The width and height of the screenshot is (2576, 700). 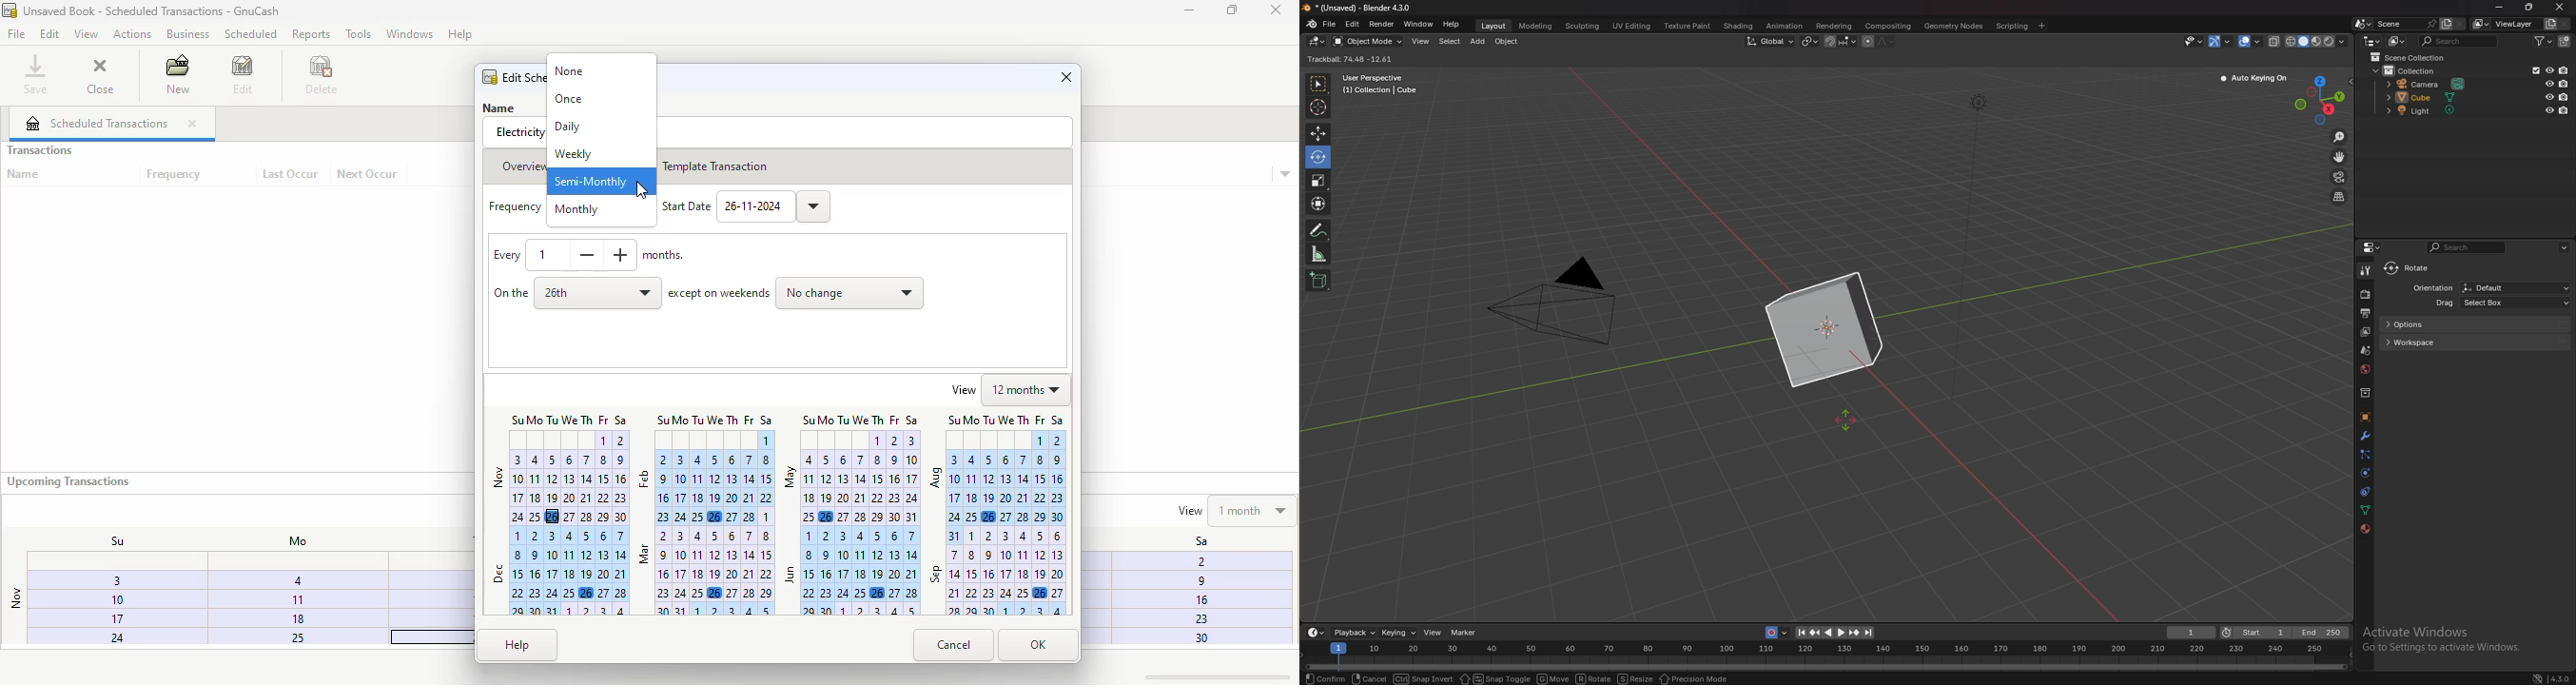 What do you see at coordinates (1508, 42) in the screenshot?
I see `object` at bounding box center [1508, 42].